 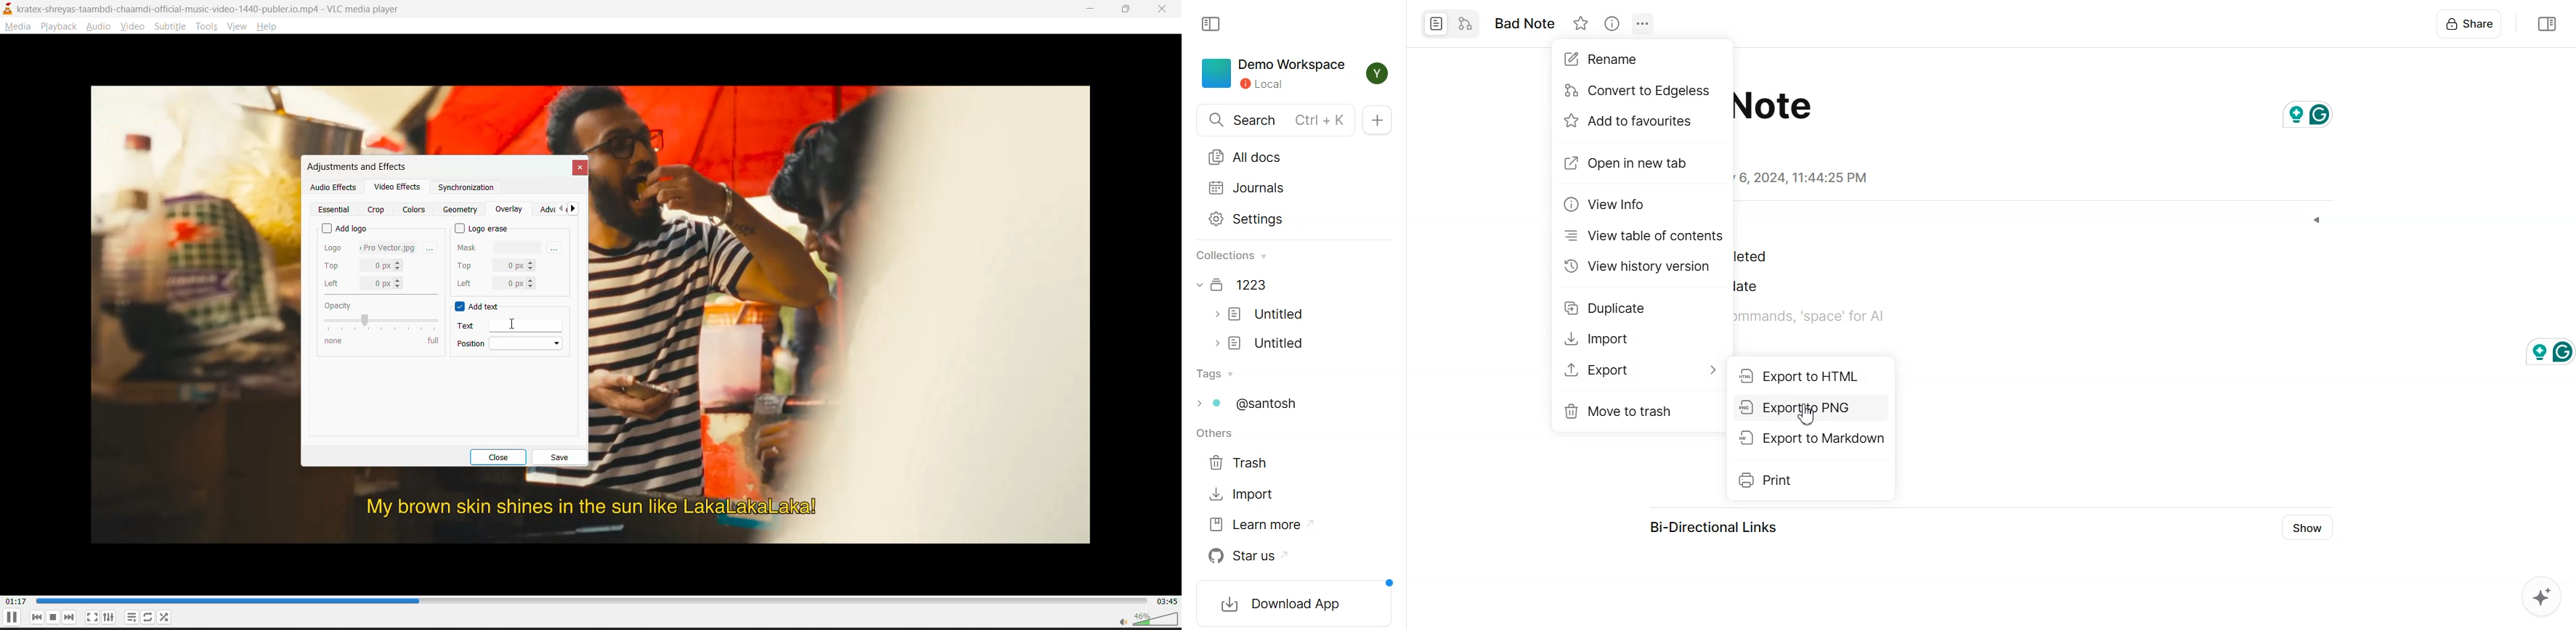 What do you see at coordinates (465, 190) in the screenshot?
I see `synchronization` at bounding box center [465, 190].